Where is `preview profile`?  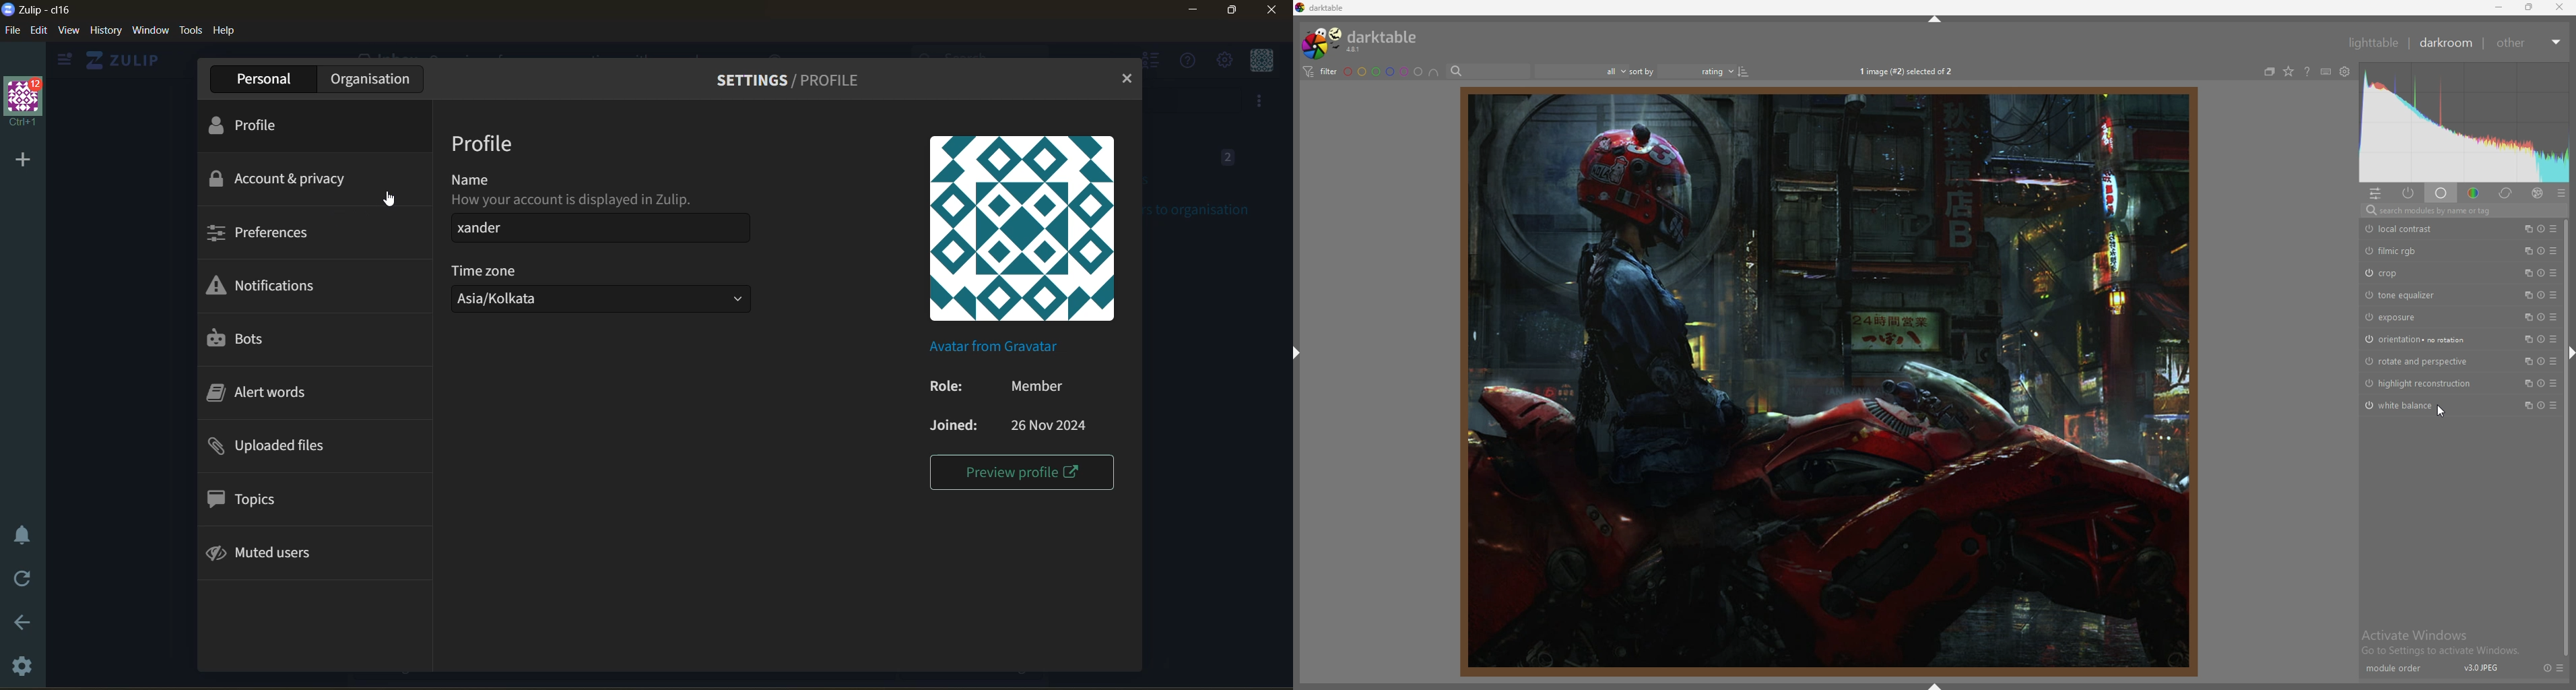
preview profile is located at coordinates (1023, 475).